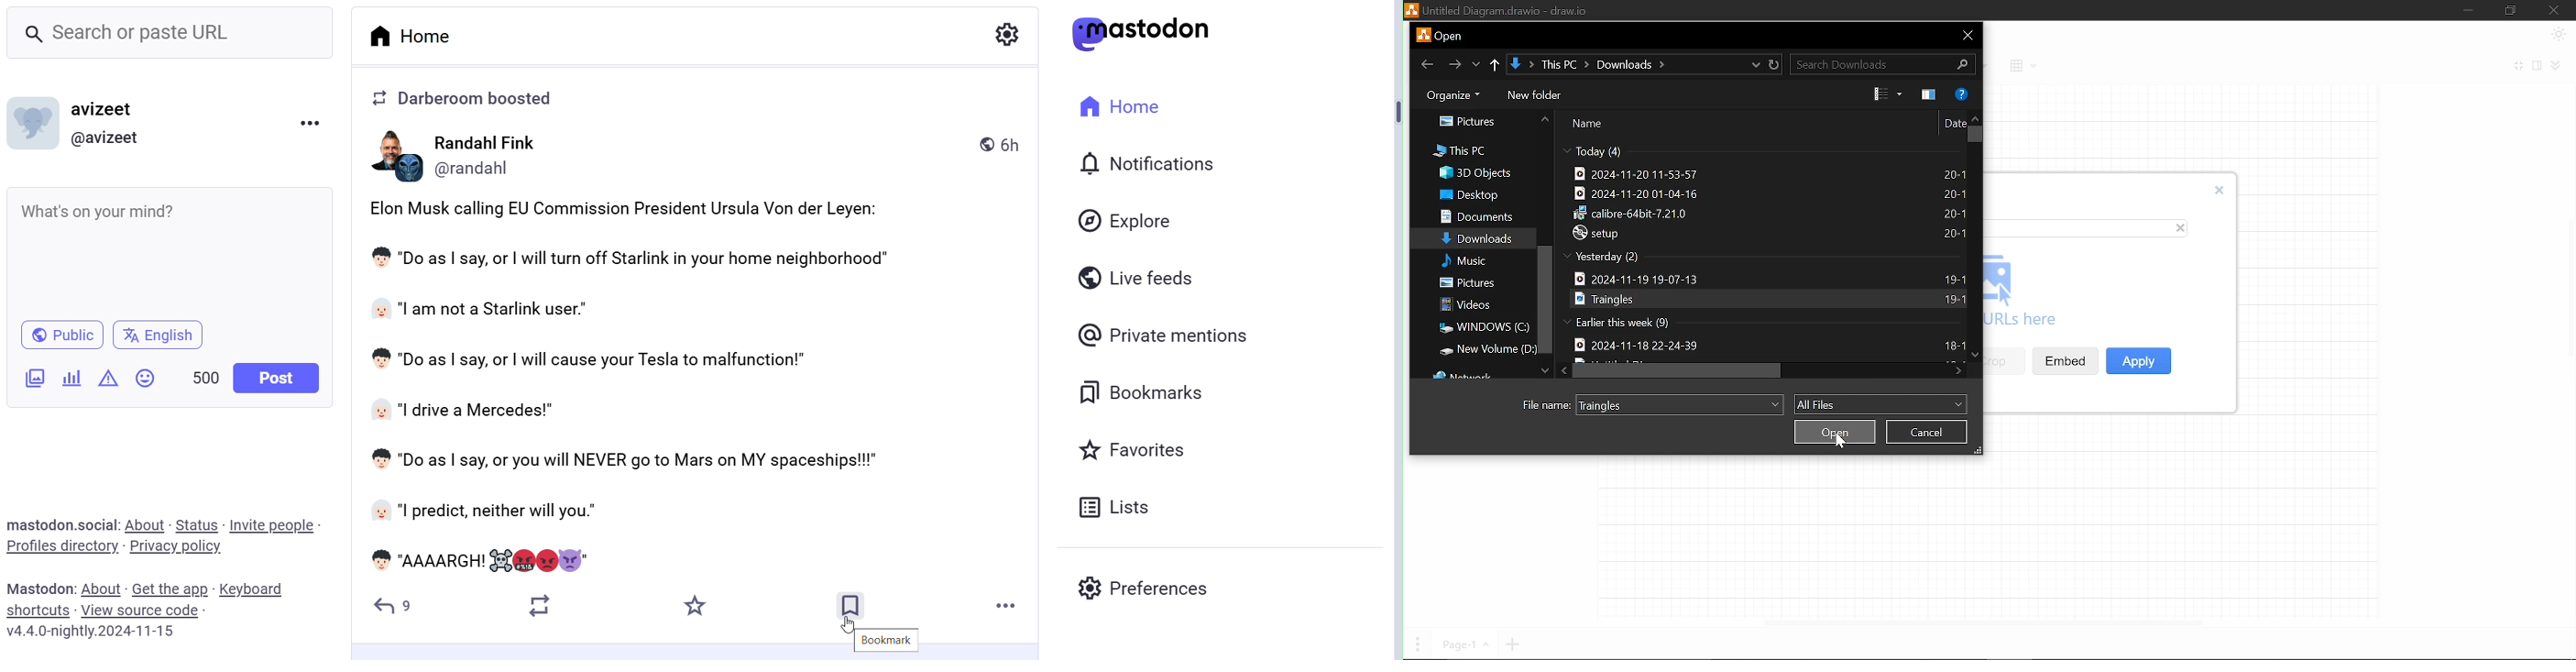  I want to click on Move up in folder, so click(1545, 118).